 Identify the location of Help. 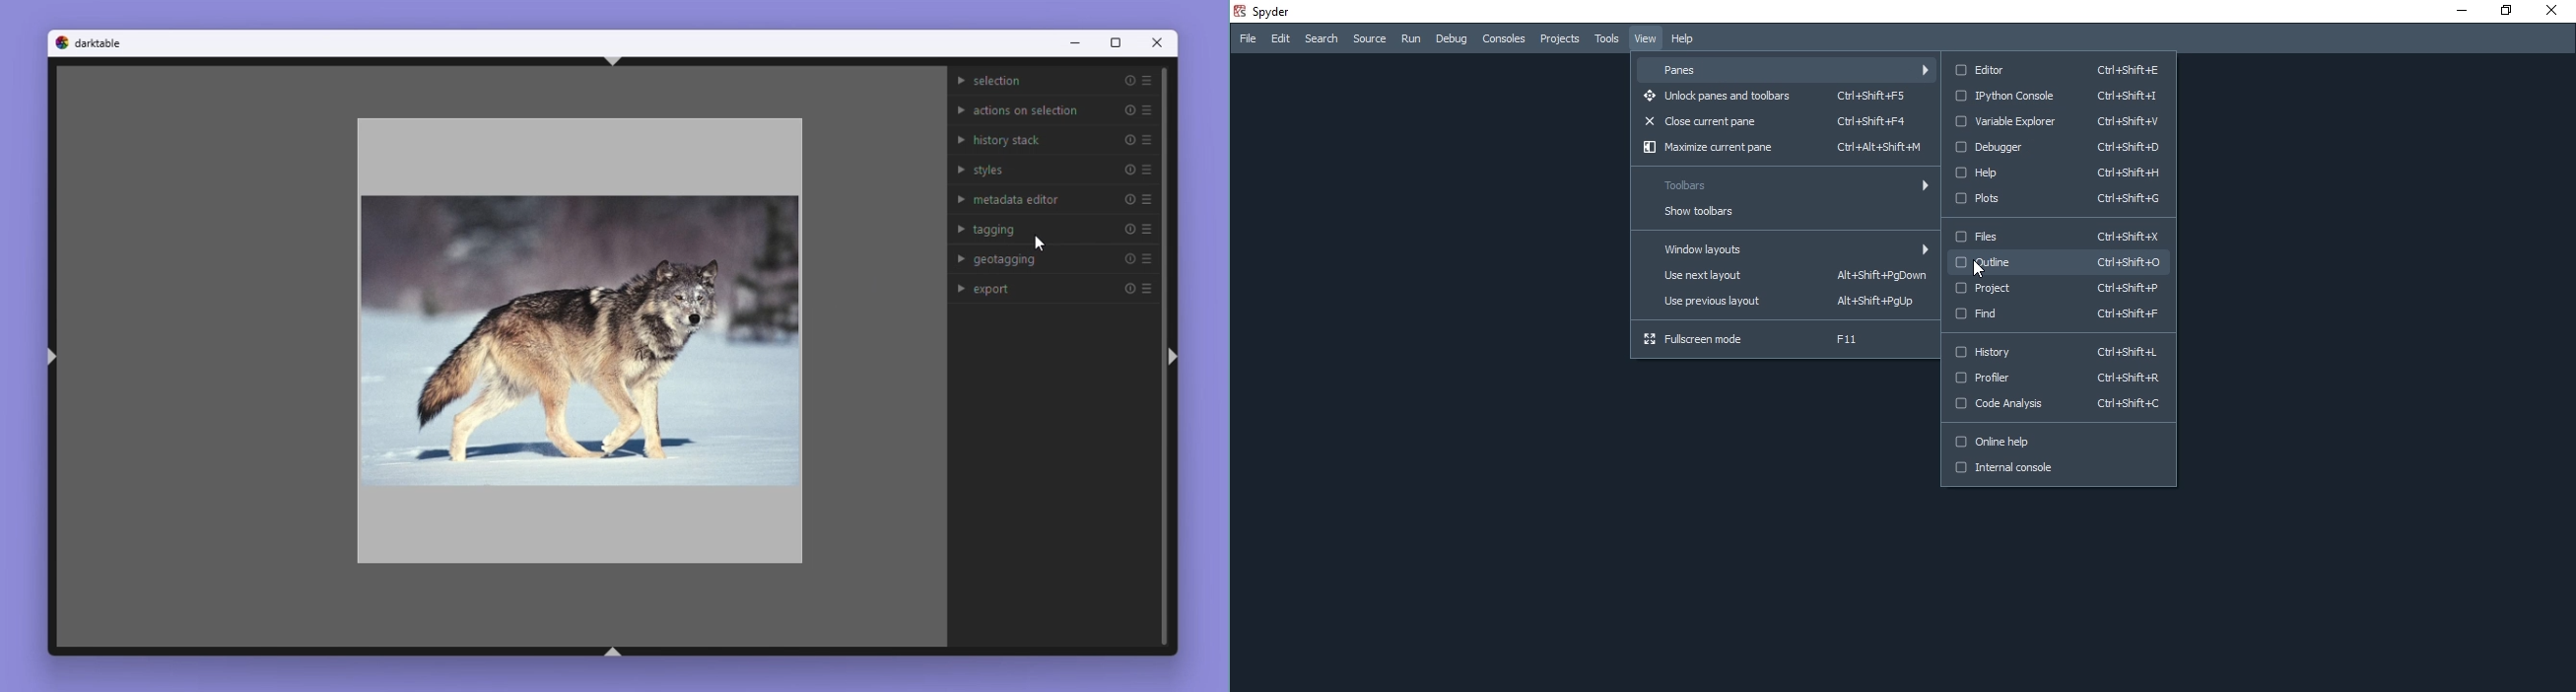
(2057, 170).